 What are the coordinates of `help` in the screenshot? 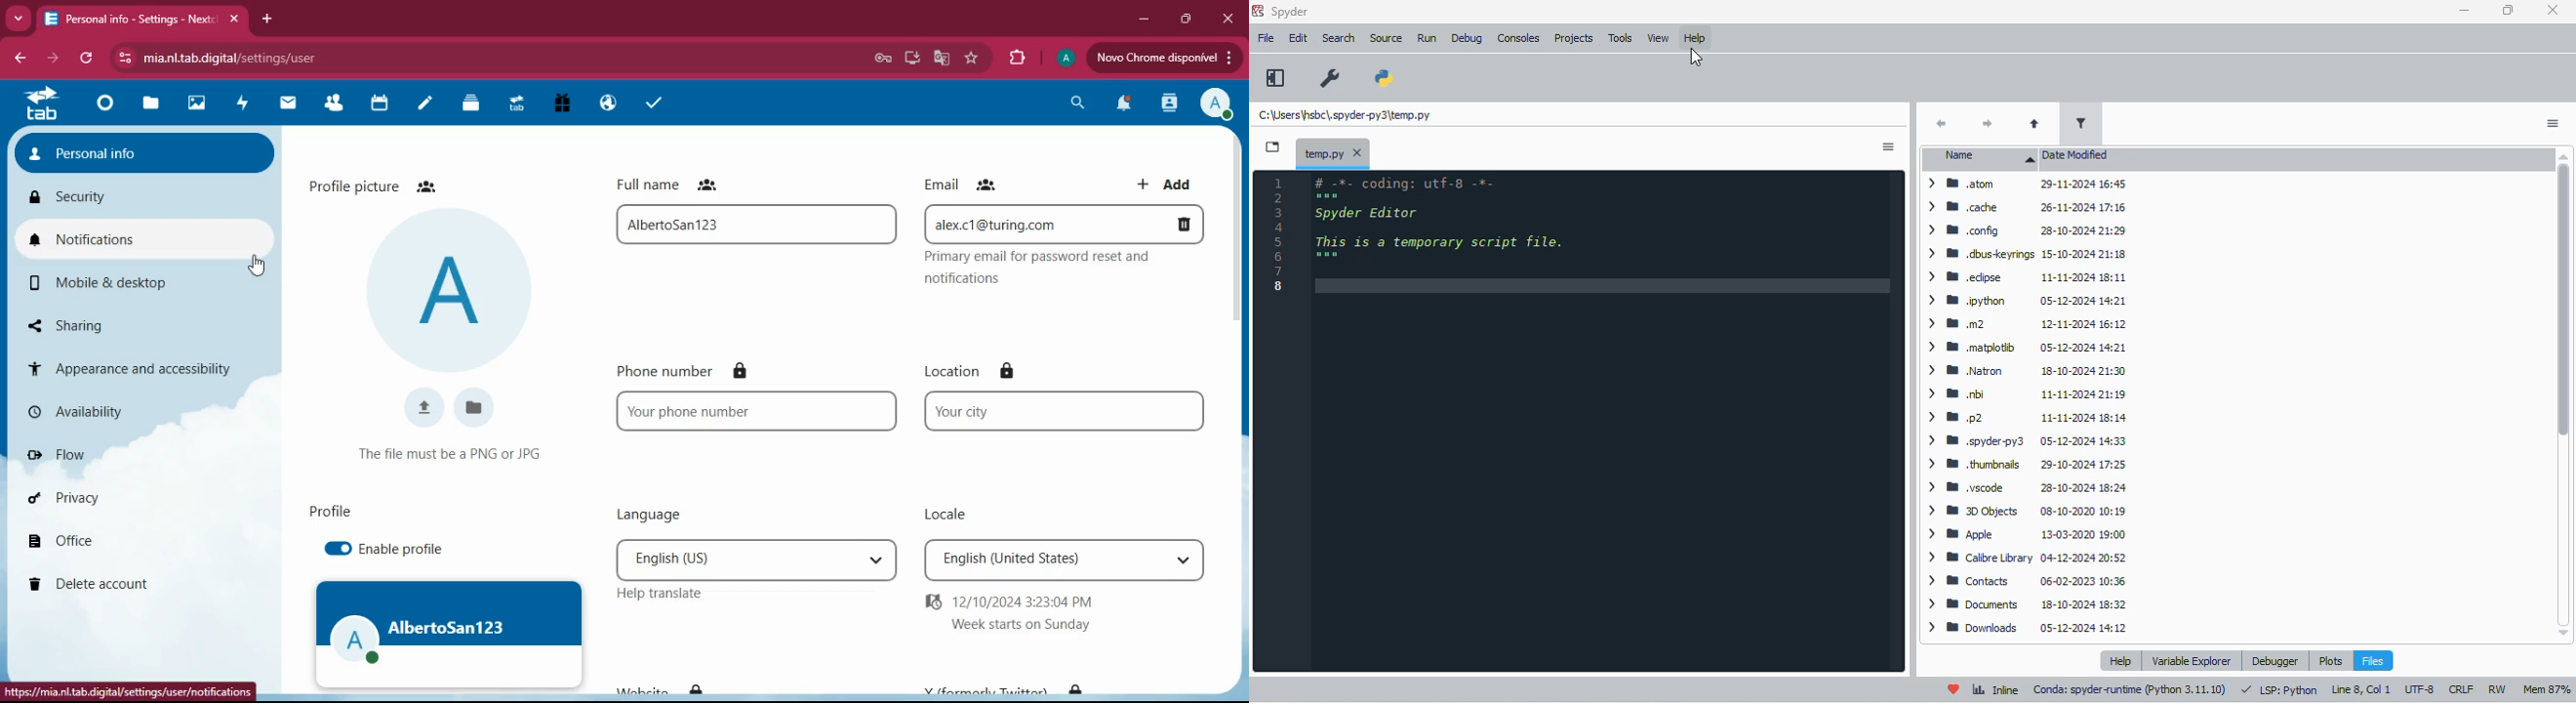 It's located at (1696, 39).